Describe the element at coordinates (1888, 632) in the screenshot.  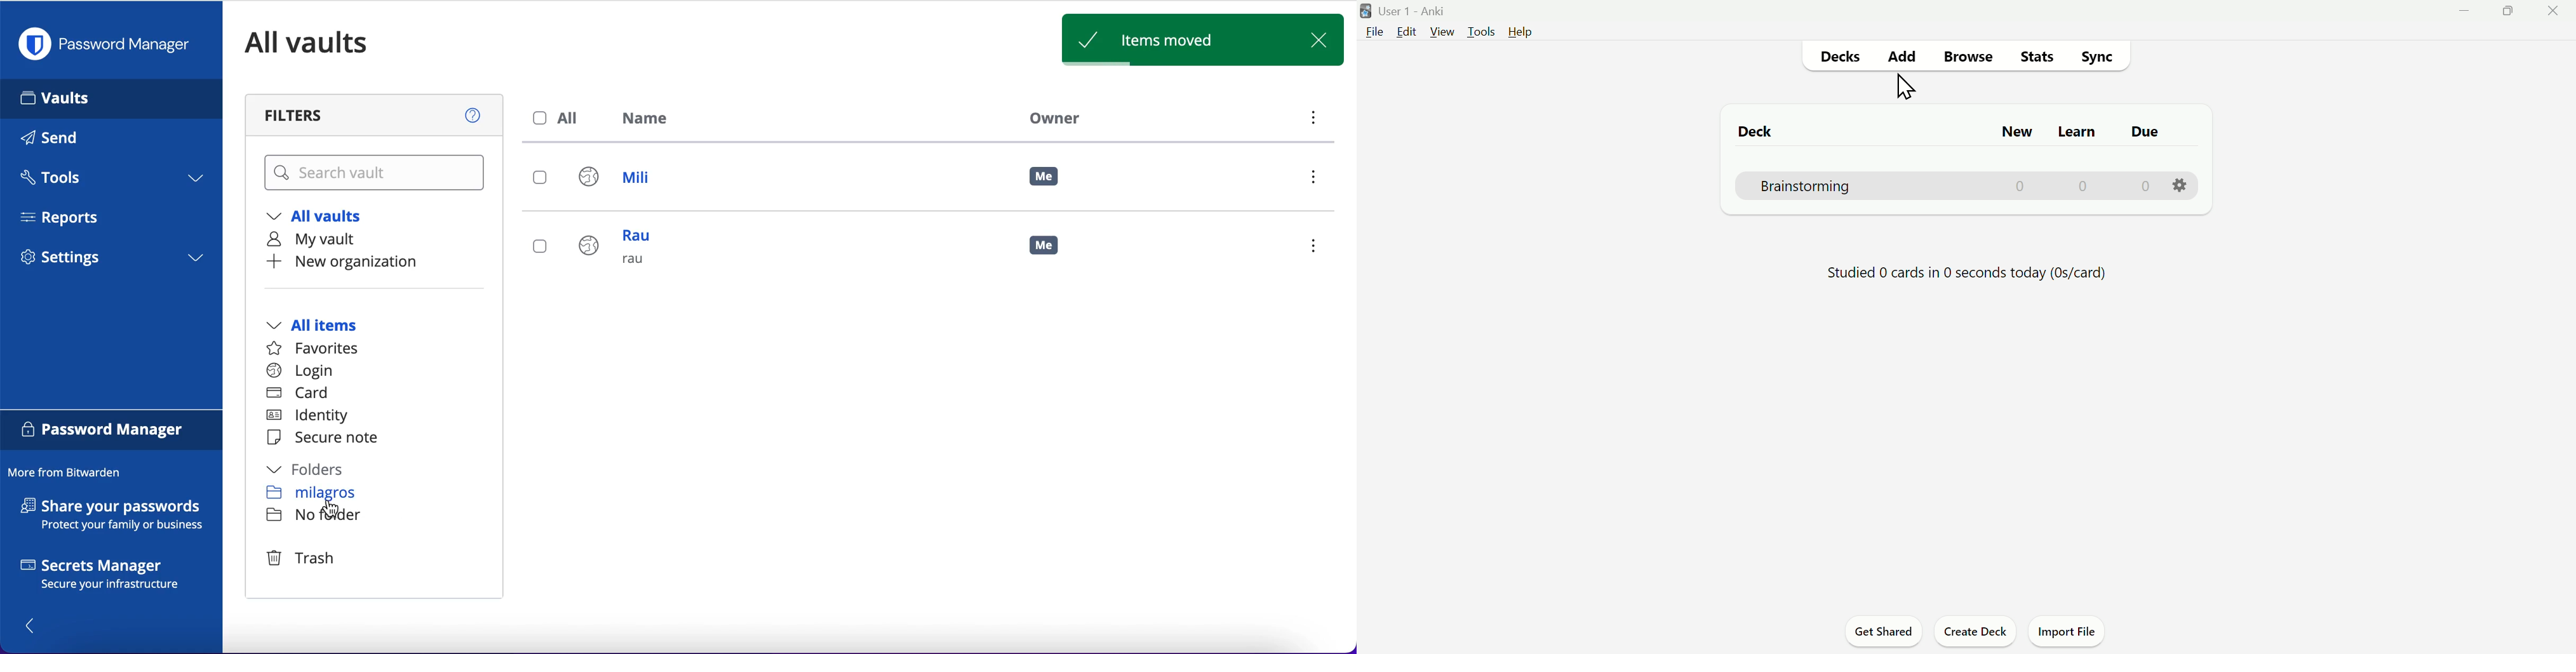
I see `Get Shared` at that location.